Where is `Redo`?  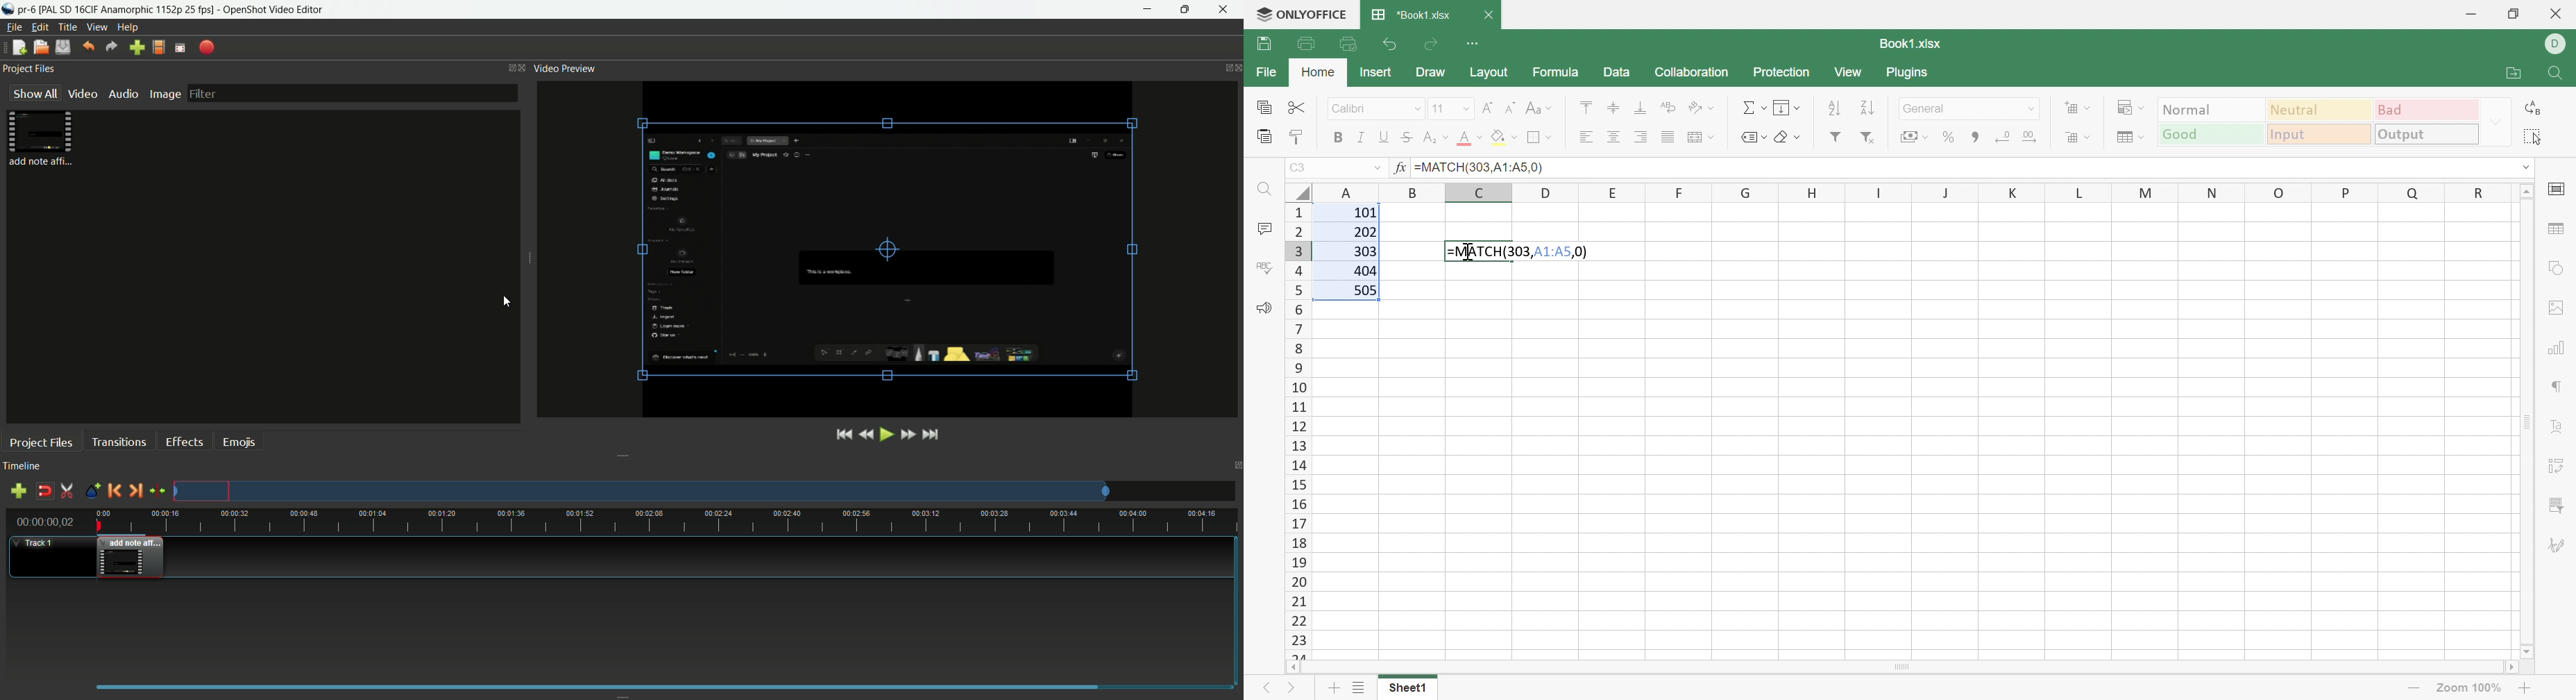 Redo is located at coordinates (1434, 44).